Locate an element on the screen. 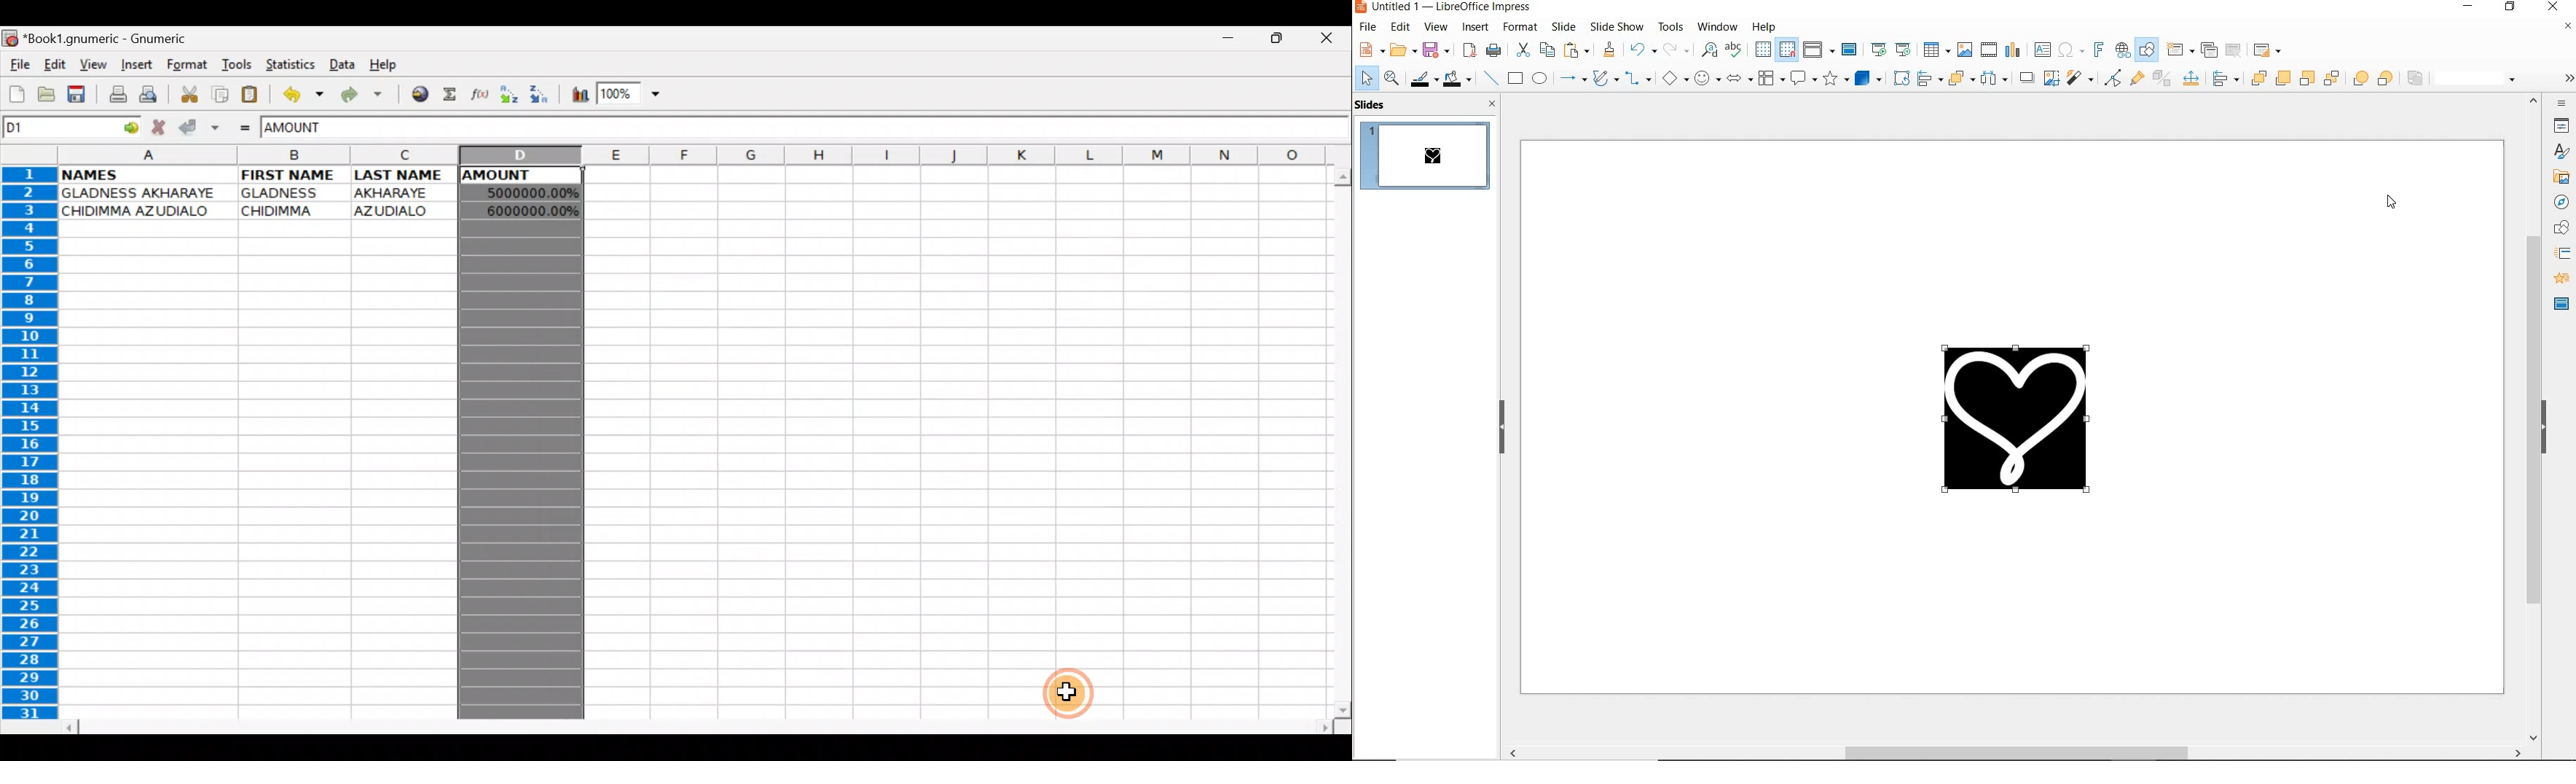 The width and height of the screenshot is (2576, 784). Tools is located at coordinates (232, 66).